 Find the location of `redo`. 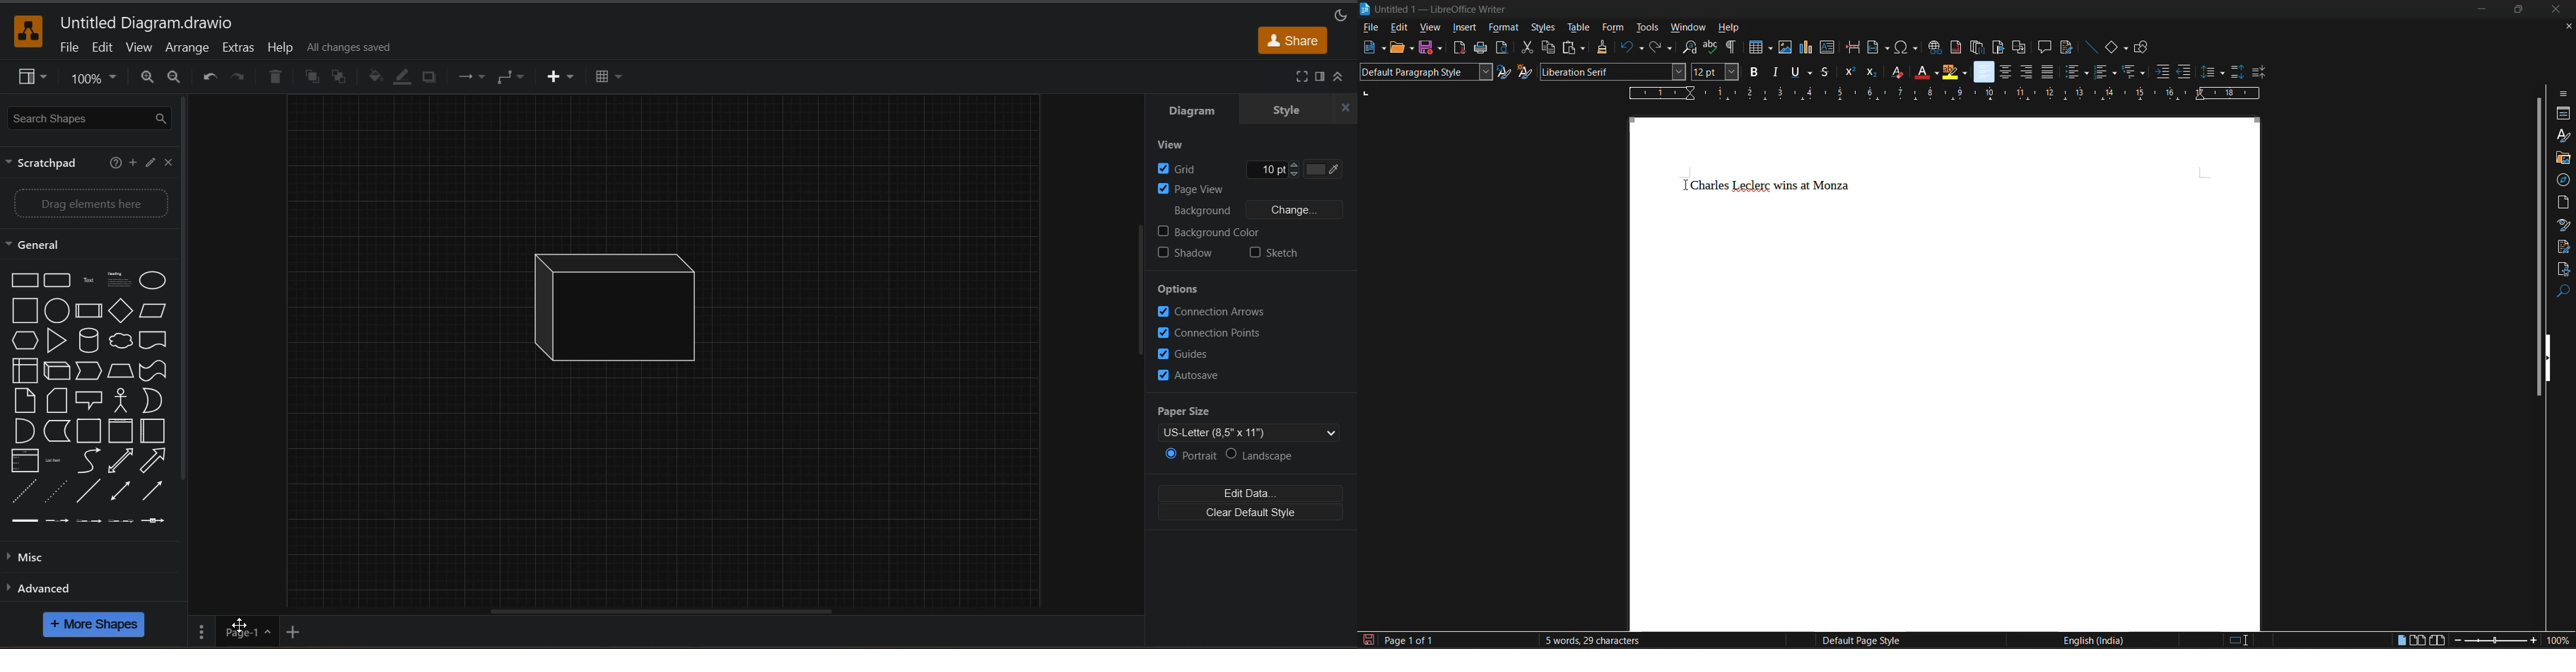

redo is located at coordinates (1663, 47).